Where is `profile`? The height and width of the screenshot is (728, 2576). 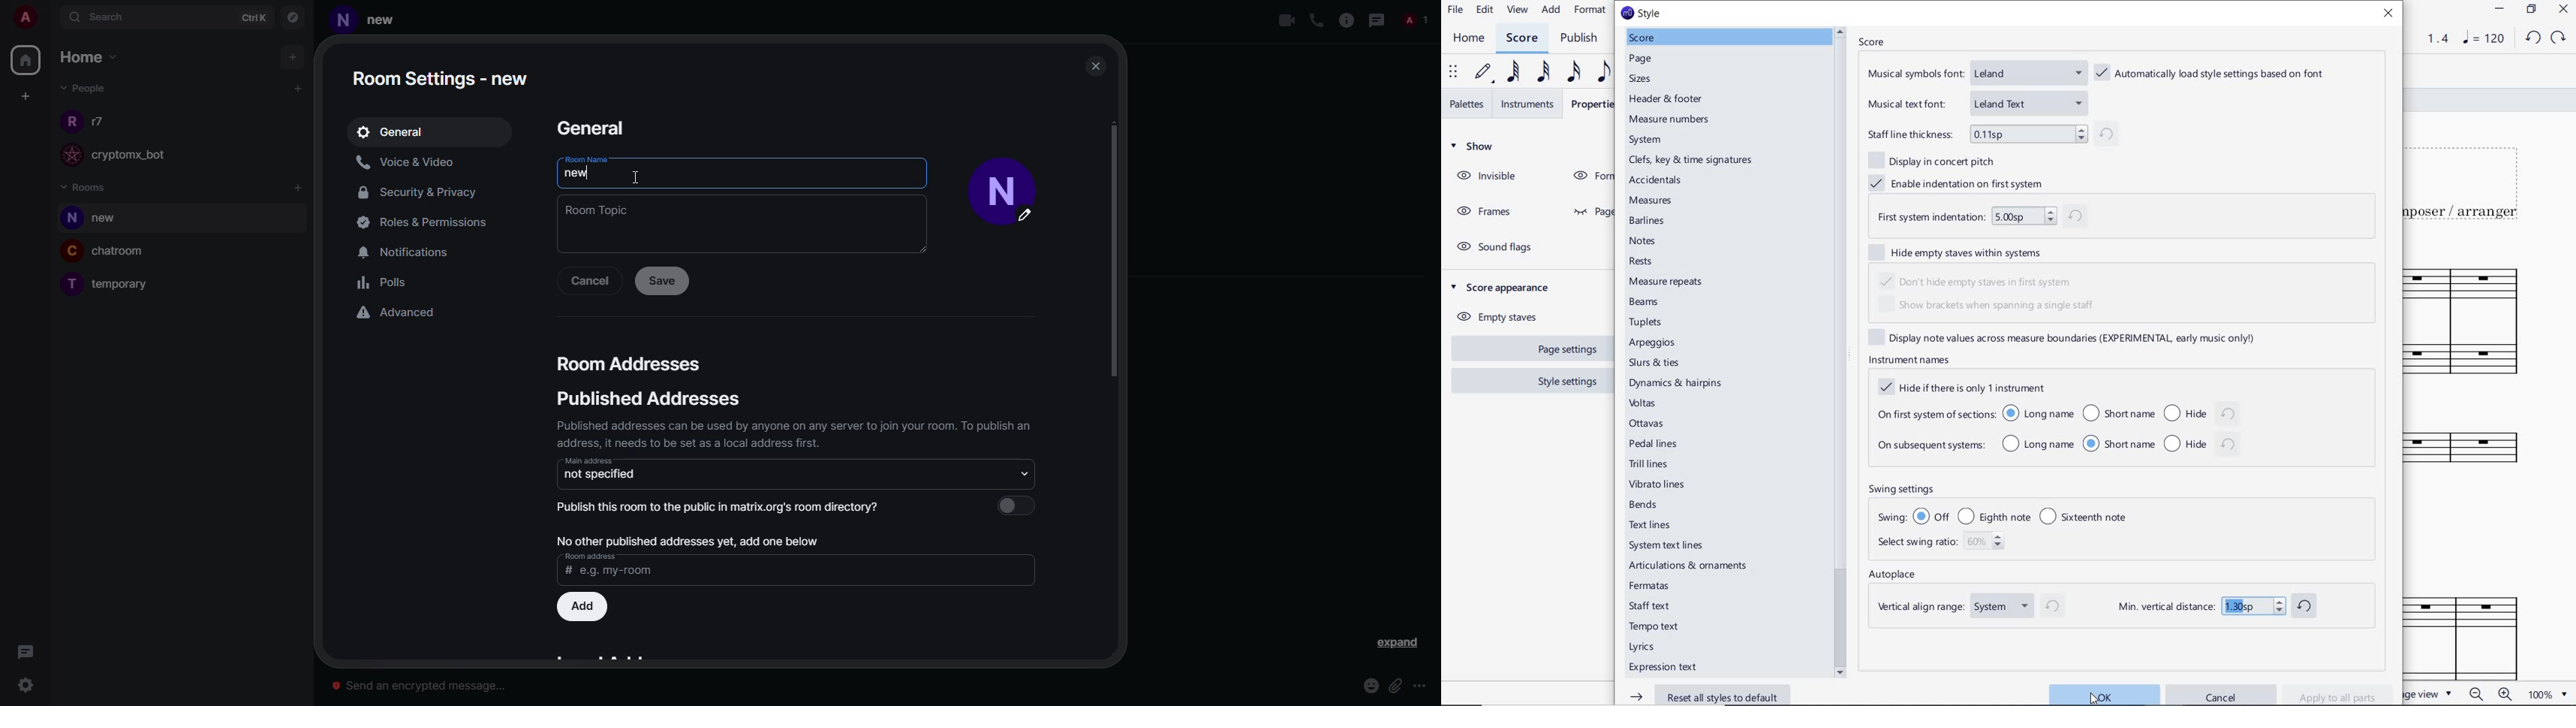 profile is located at coordinates (997, 176).